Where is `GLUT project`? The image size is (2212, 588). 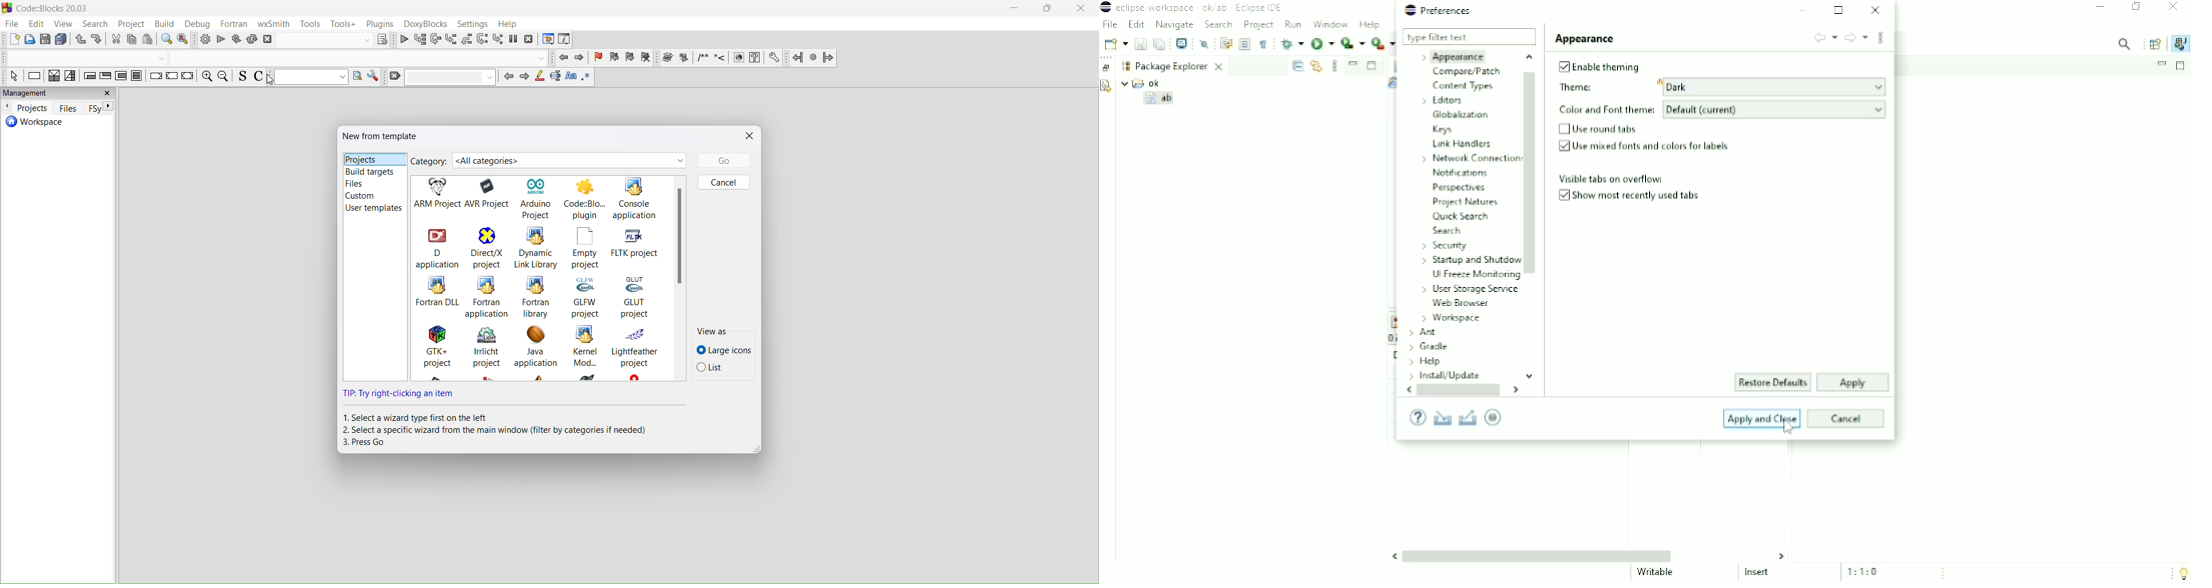 GLUT project is located at coordinates (642, 297).